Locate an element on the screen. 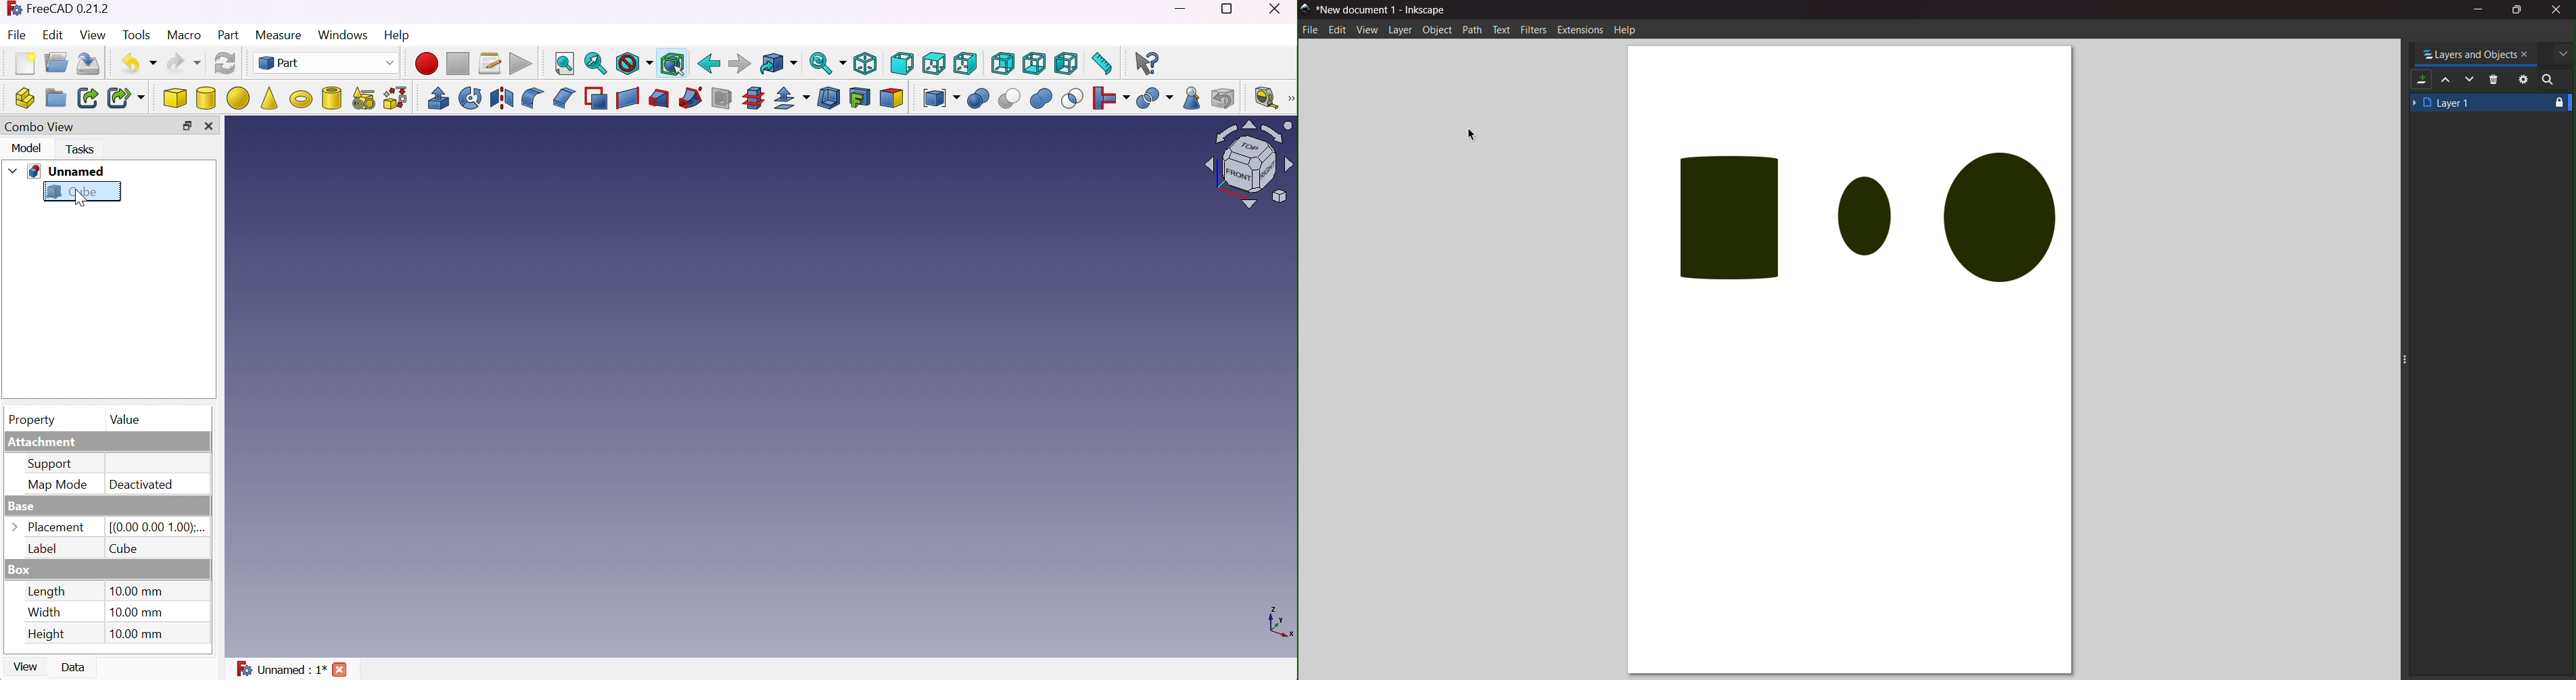 The width and height of the screenshot is (2576, 700). Create ruled surface is located at coordinates (630, 99).